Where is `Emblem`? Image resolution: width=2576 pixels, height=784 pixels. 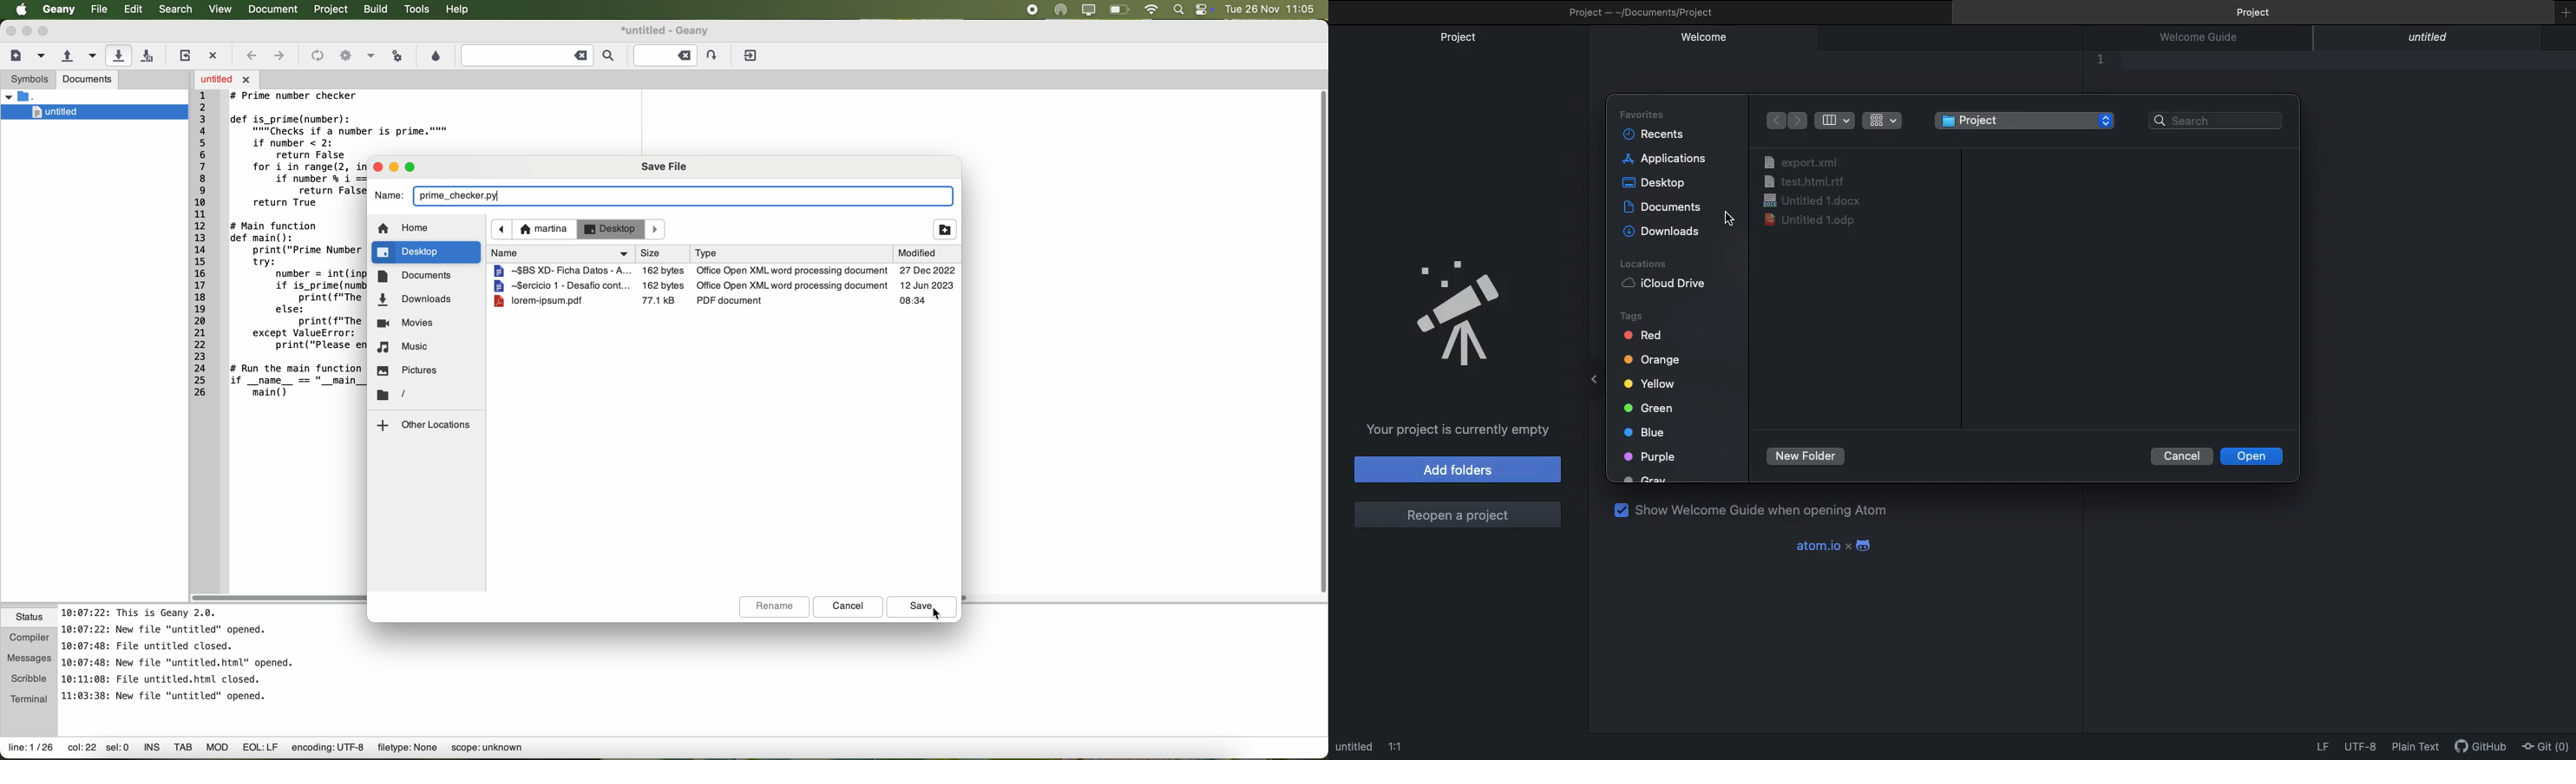 Emblem is located at coordinates (1469, 305).